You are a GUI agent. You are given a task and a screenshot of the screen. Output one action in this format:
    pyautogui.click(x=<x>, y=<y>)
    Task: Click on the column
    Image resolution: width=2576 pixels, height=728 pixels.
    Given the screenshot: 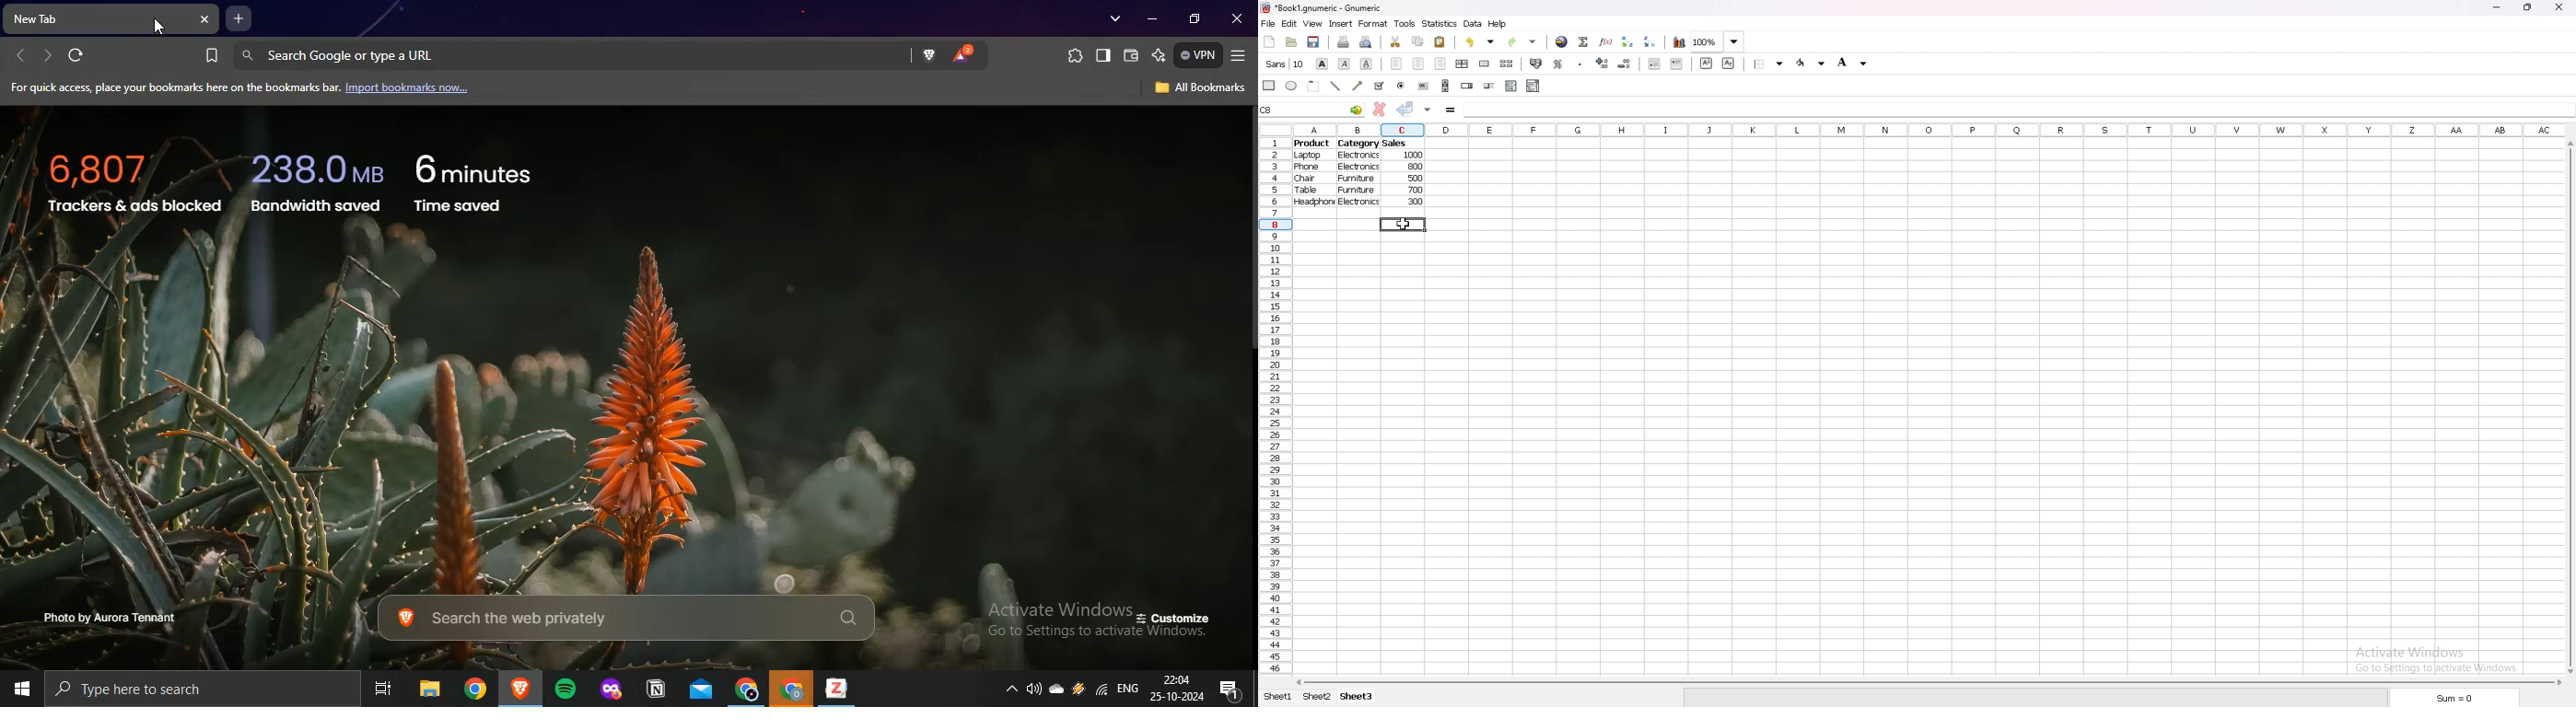 What is the action you would take?
    pyautogui.click(x=1930, y=130)
    